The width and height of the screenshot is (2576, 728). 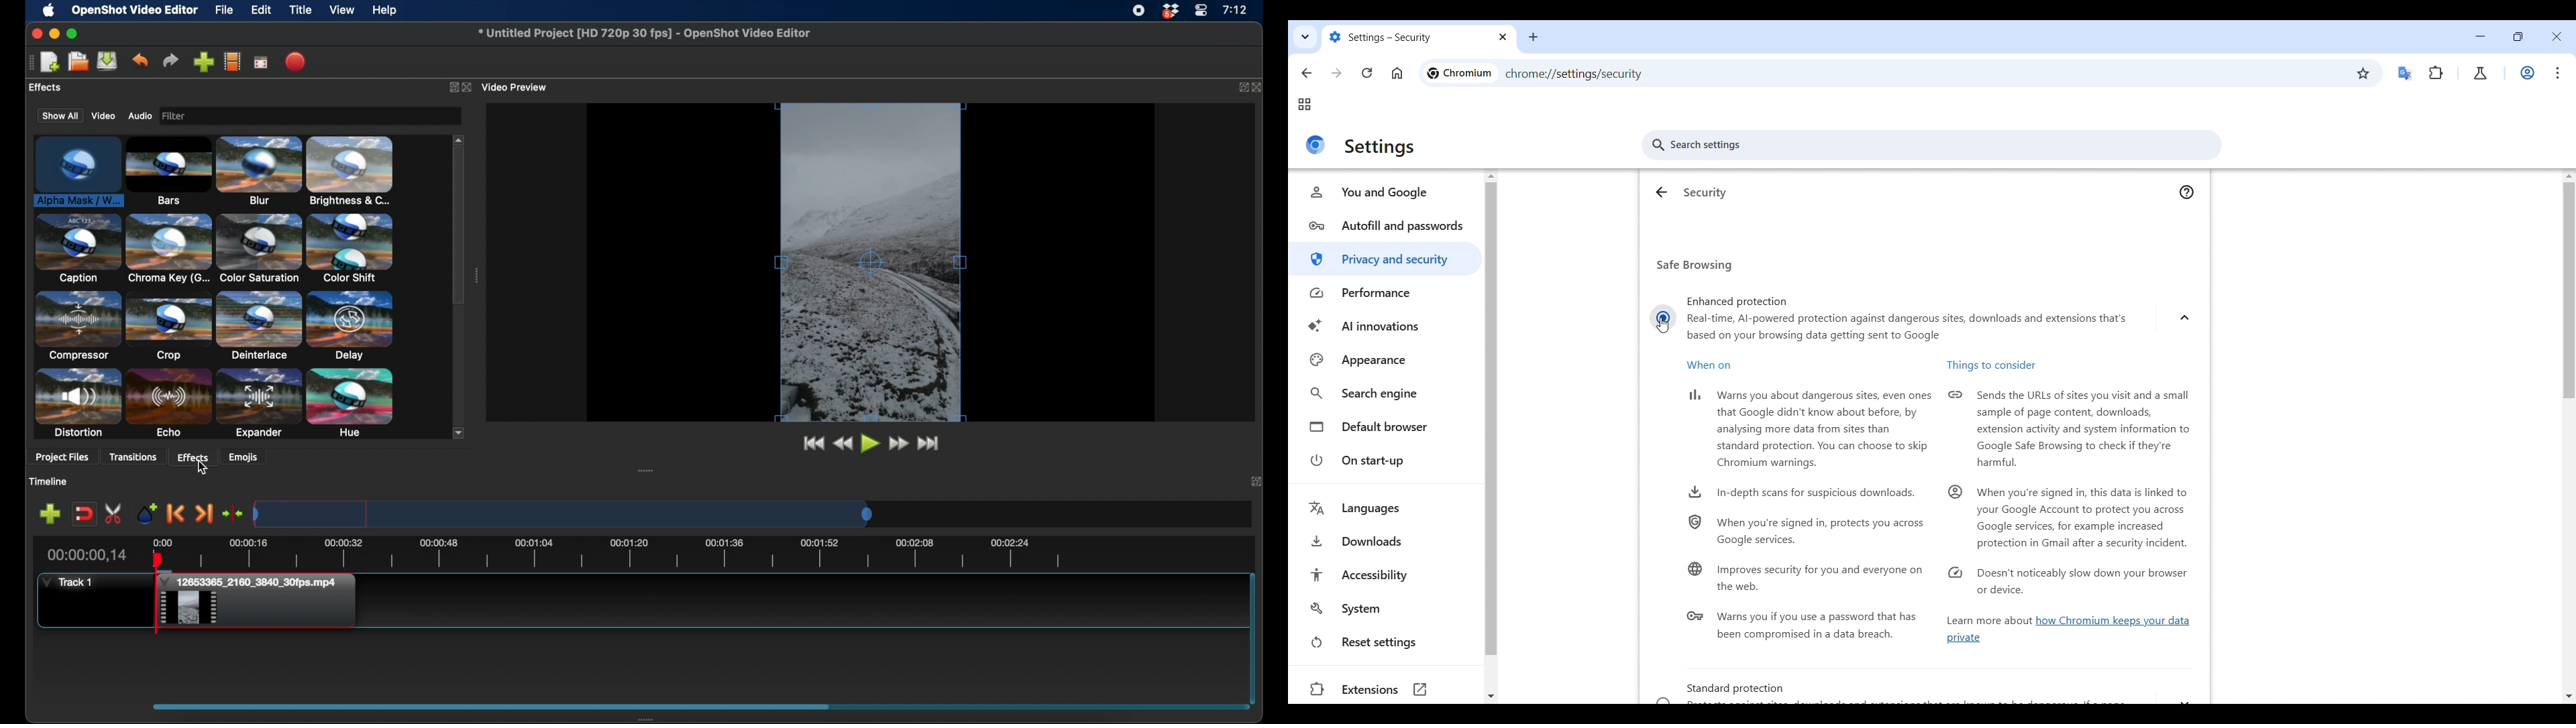 I want to click on file name, so click(x=645, y=33).